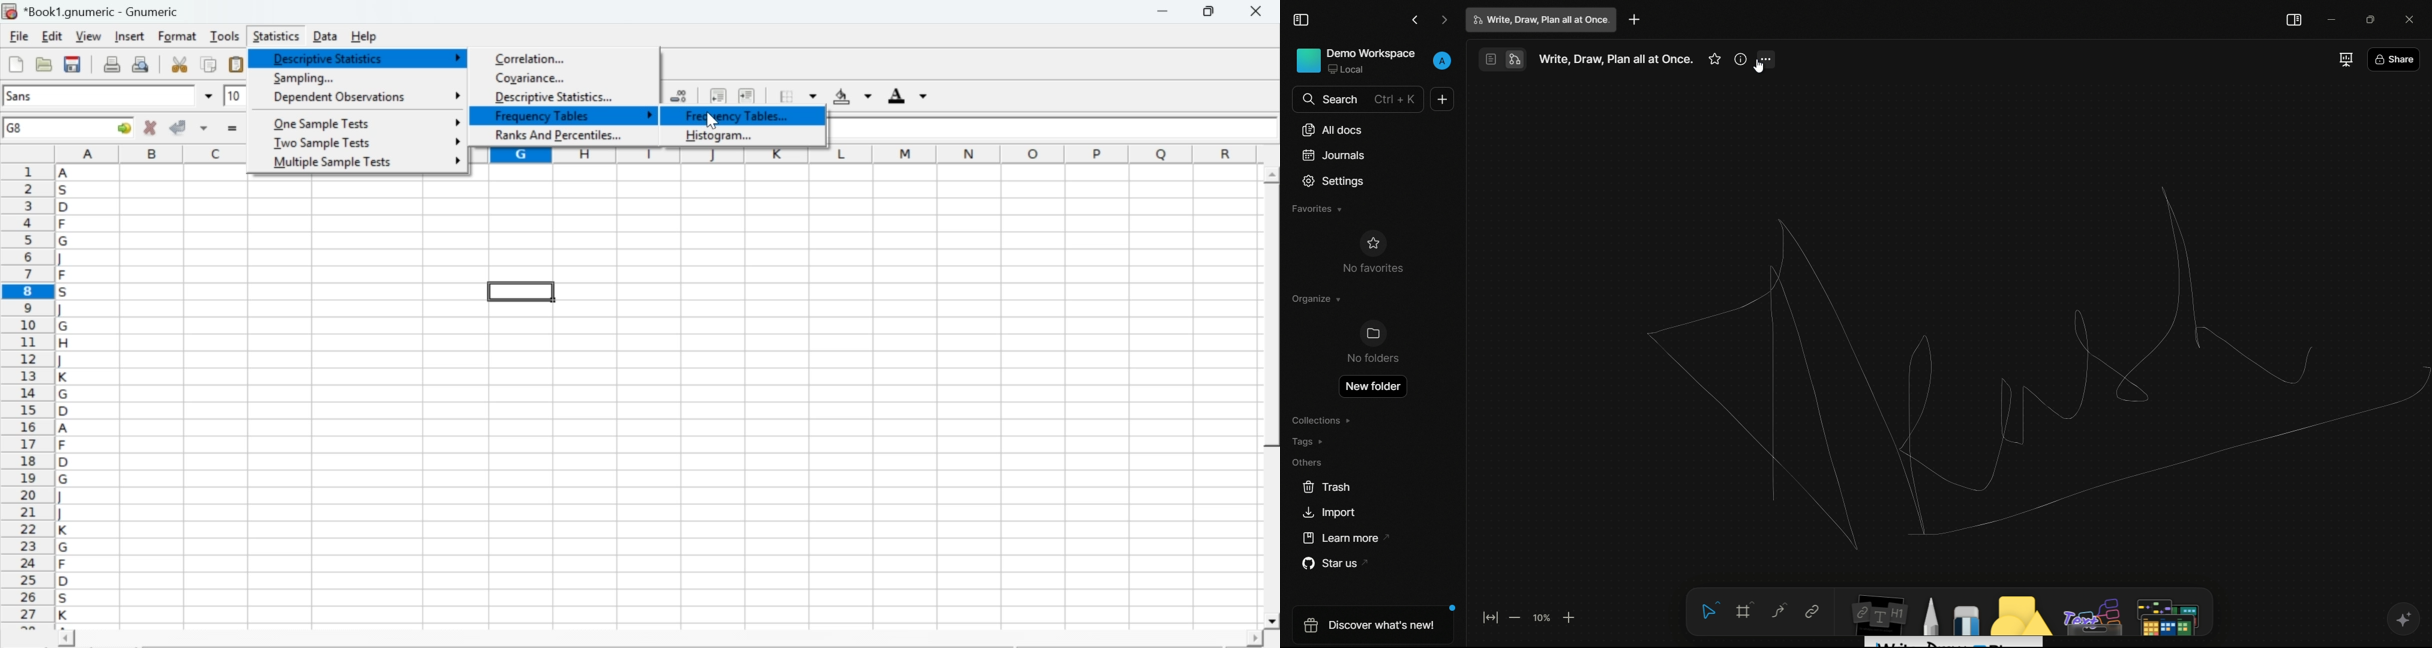 Image resolution: width=2436 pixels, height=672 pixels. I want to click on statistics, so click(274, 36).